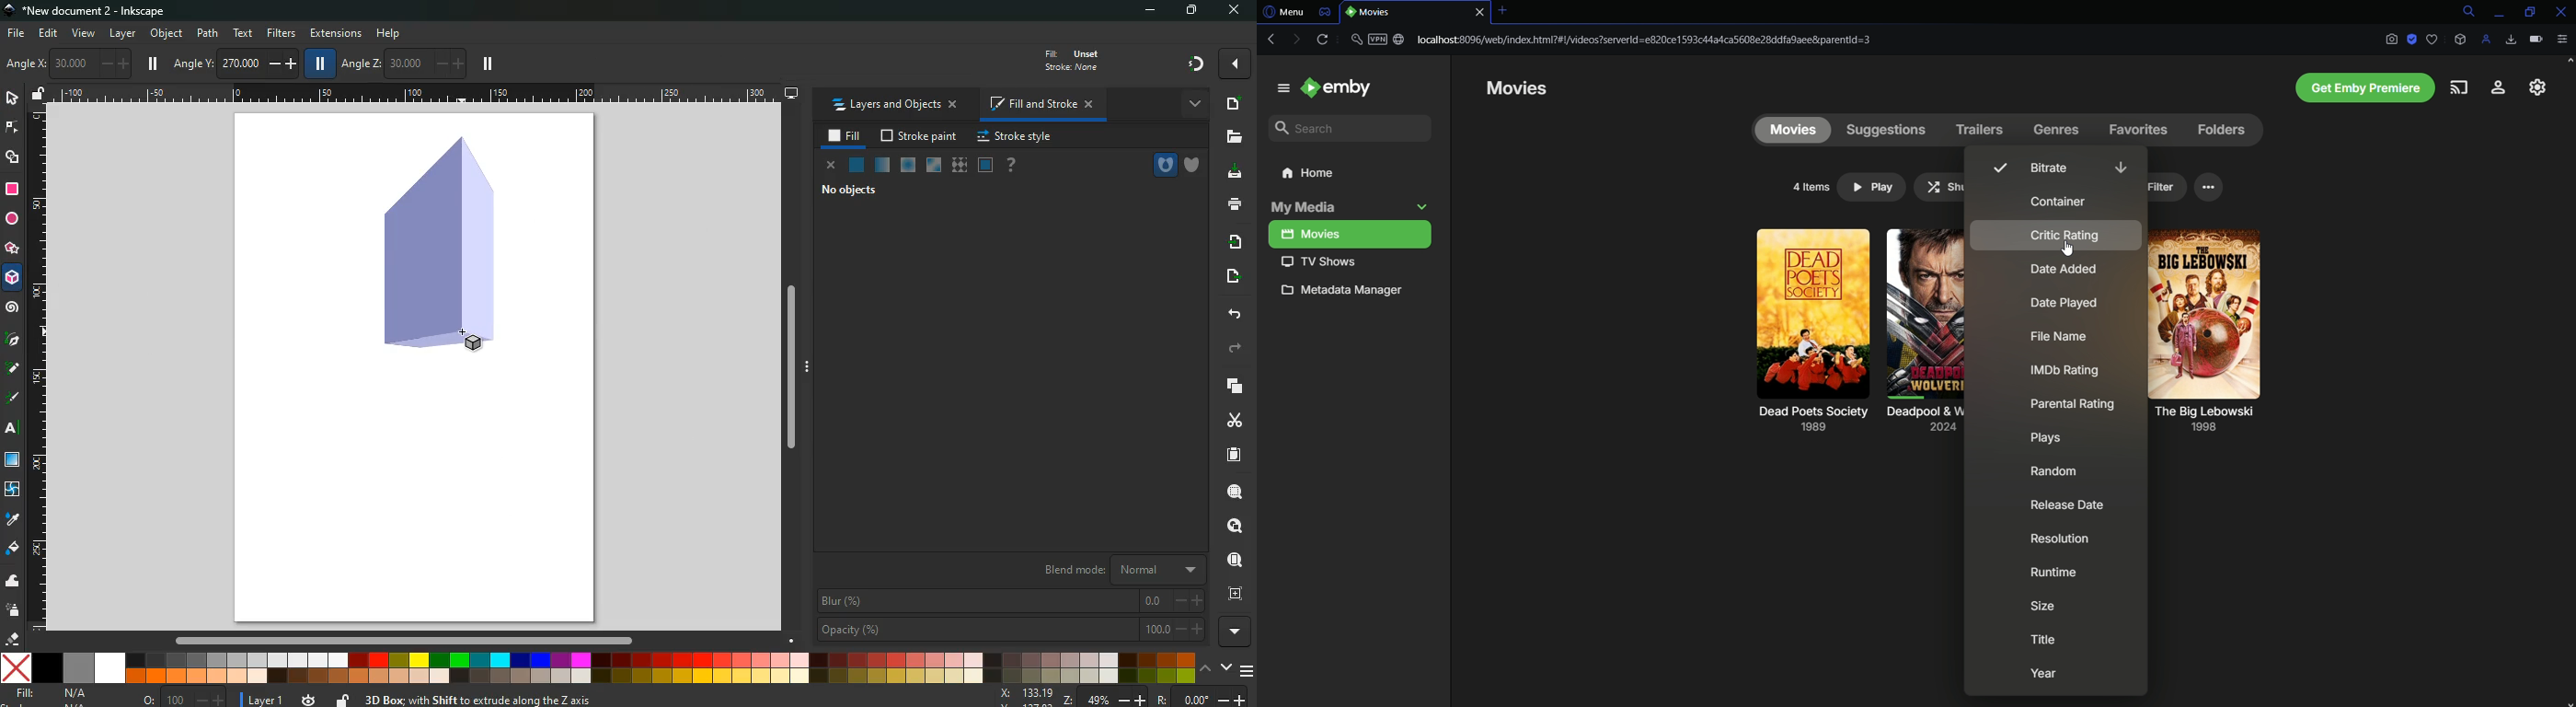  I want to click on forward, so click(1234, 350).